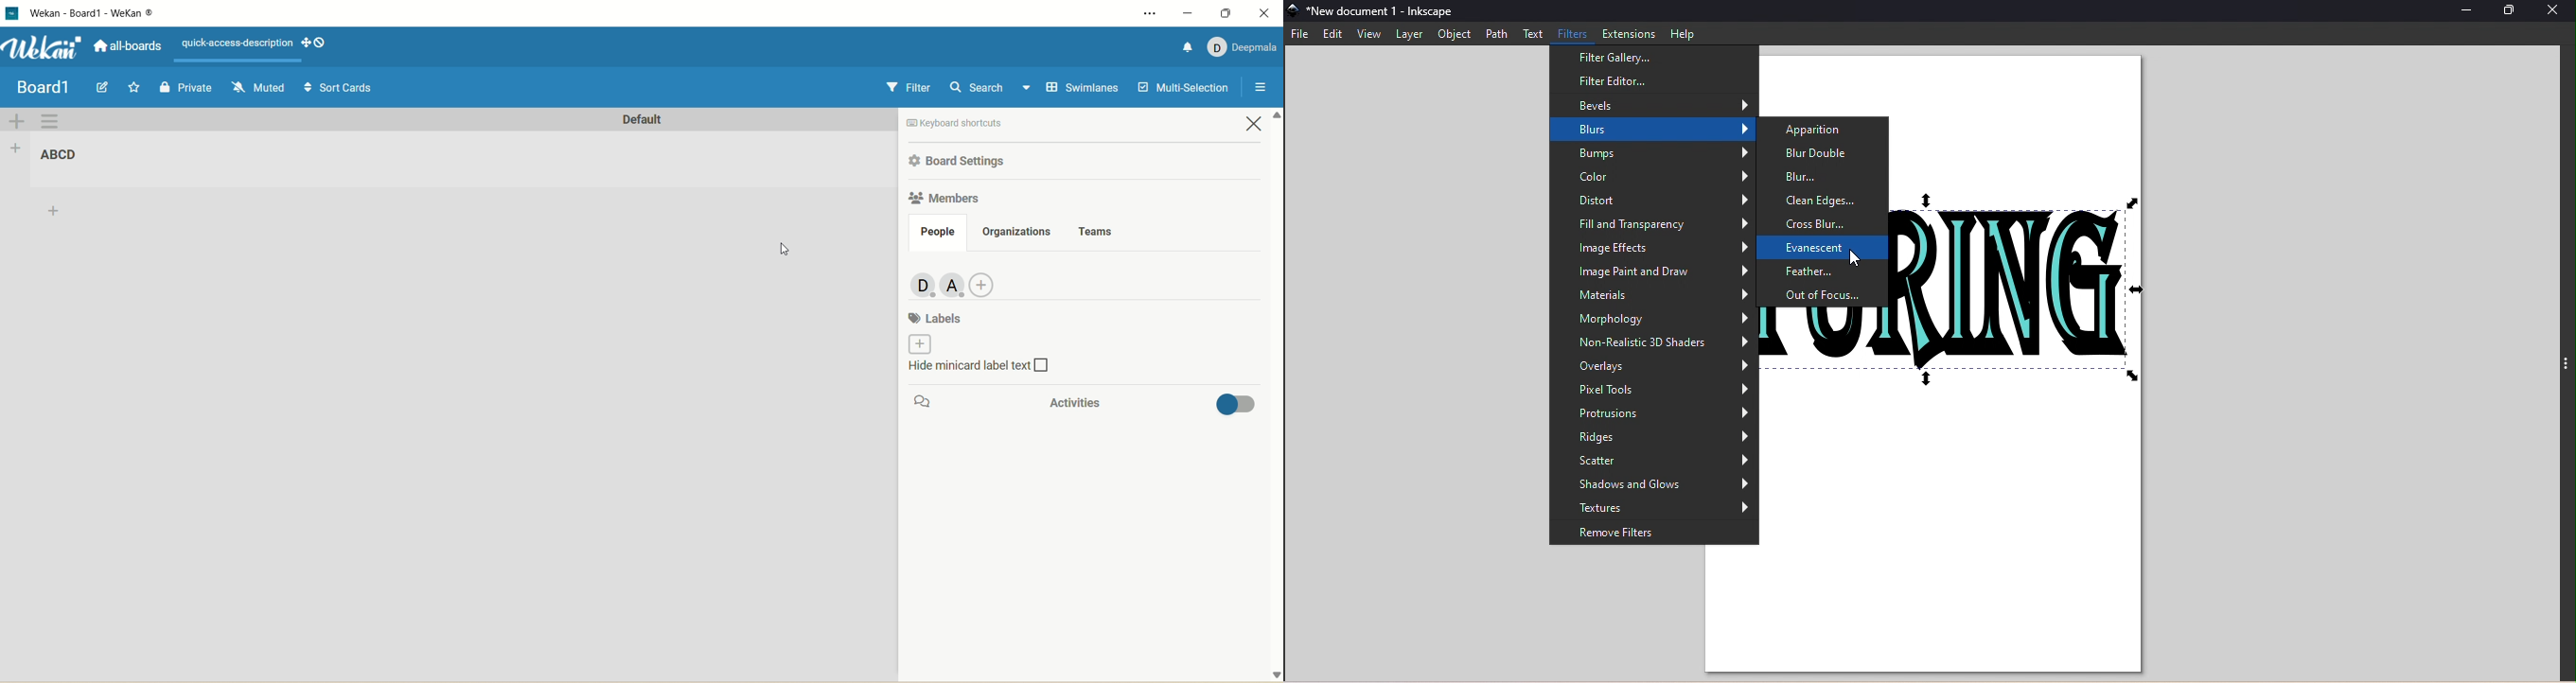 The image size is (2576, 700). I want to click on Color, so click(1656, 175).